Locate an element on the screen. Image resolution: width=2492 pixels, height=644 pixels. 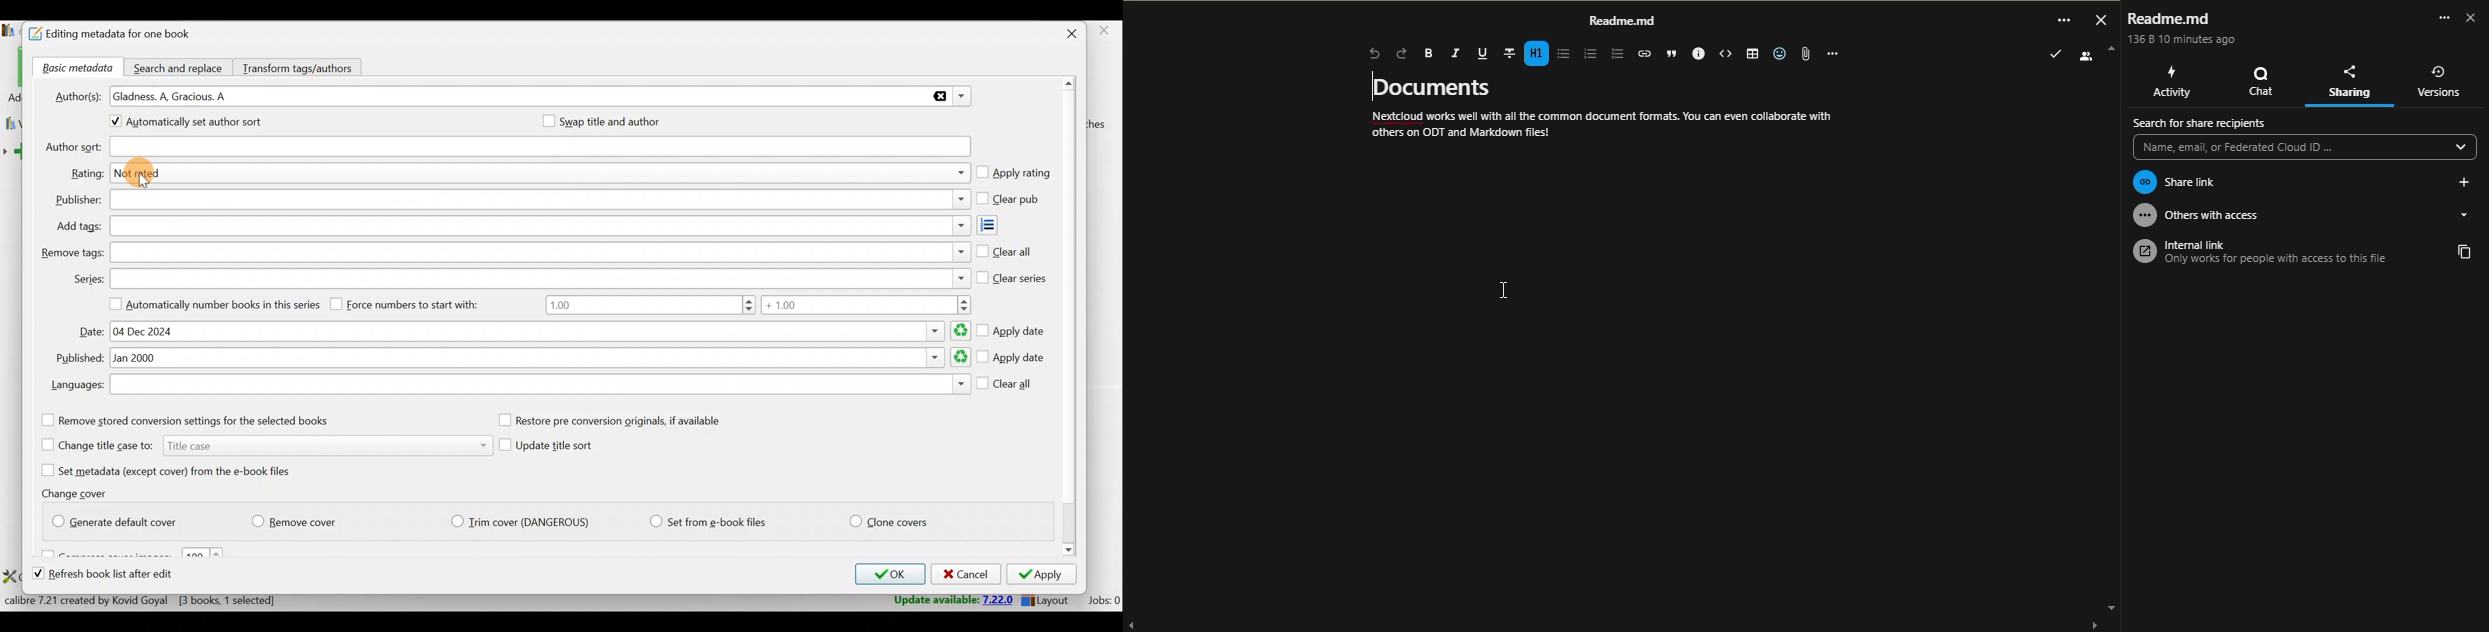
documents is located at coordinates (1440, 85).